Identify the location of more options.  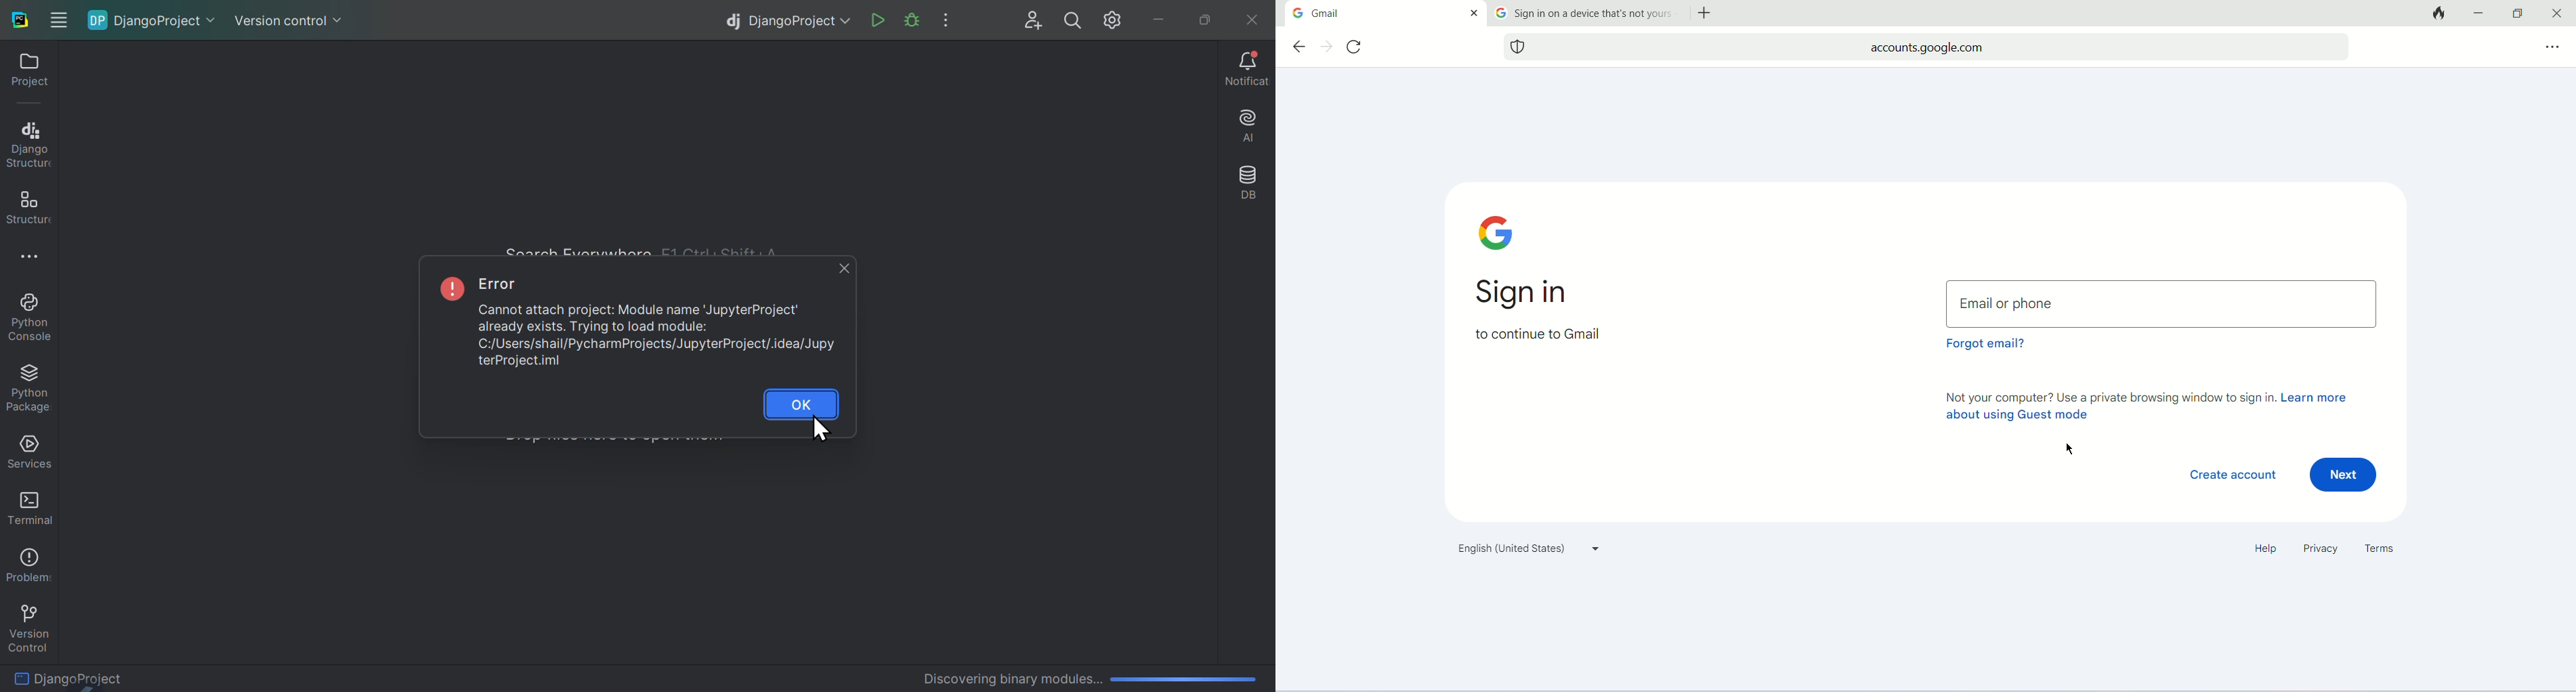
(2550, 46).